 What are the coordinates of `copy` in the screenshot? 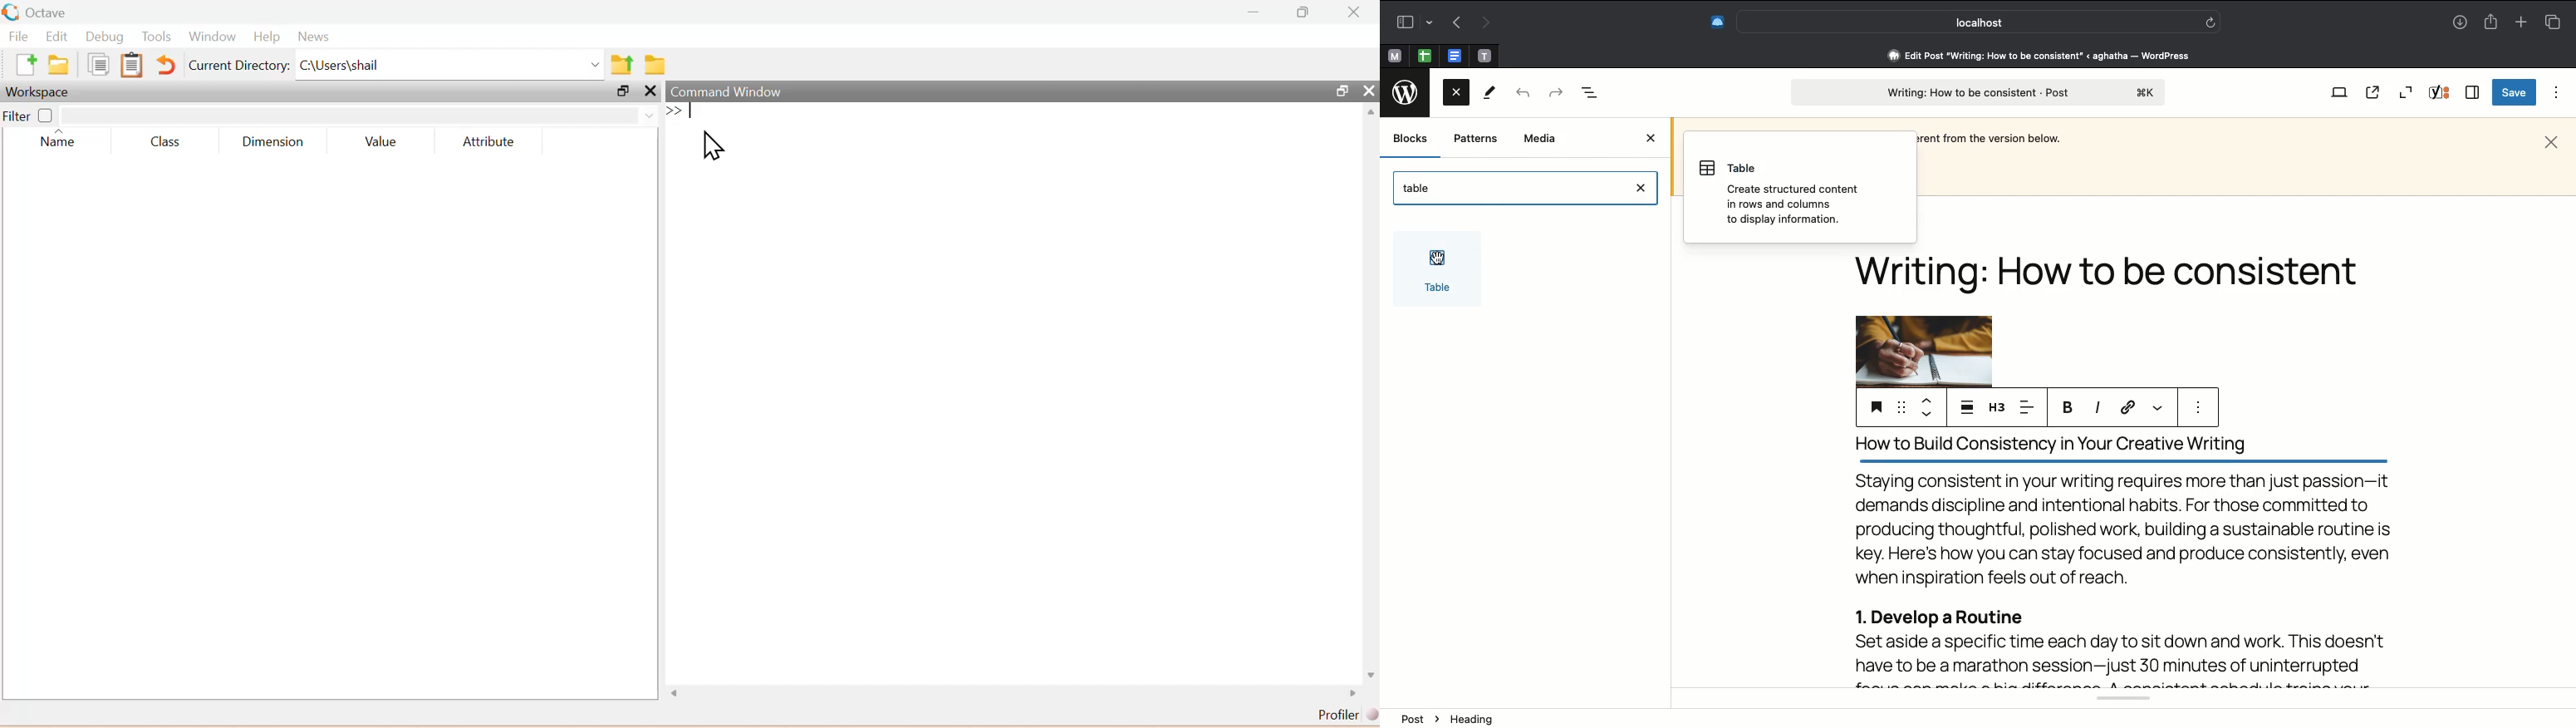 It's located at (99, 64).